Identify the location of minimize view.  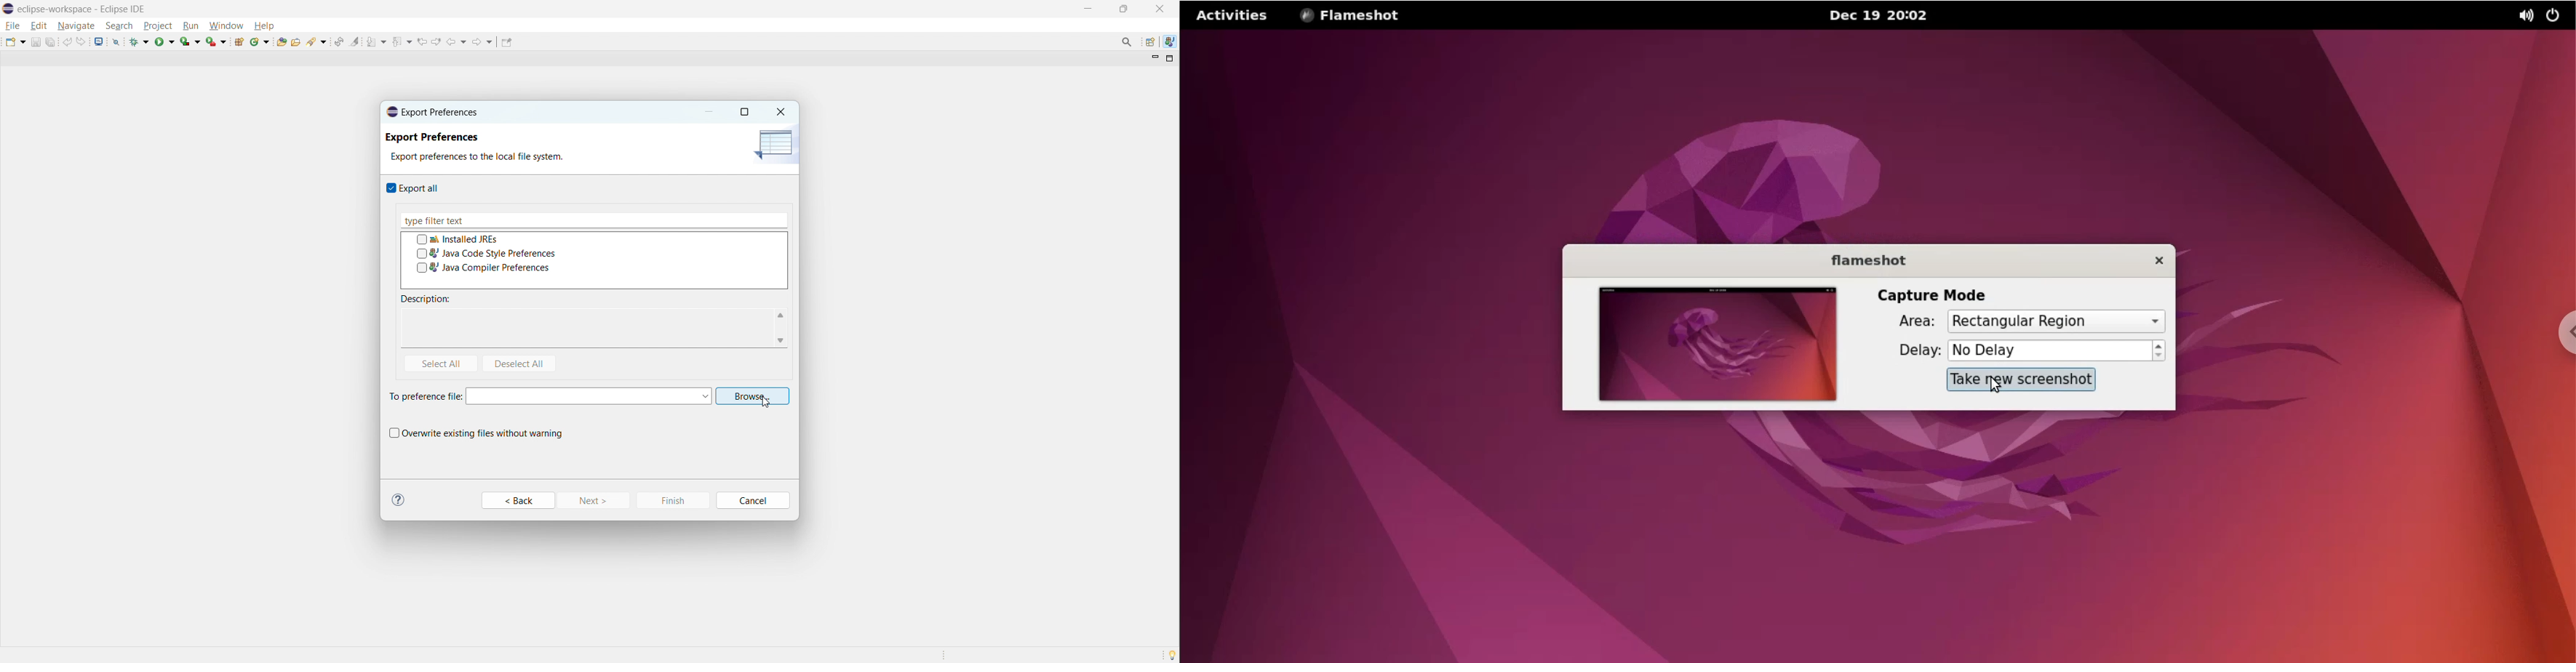
(1154, 59).